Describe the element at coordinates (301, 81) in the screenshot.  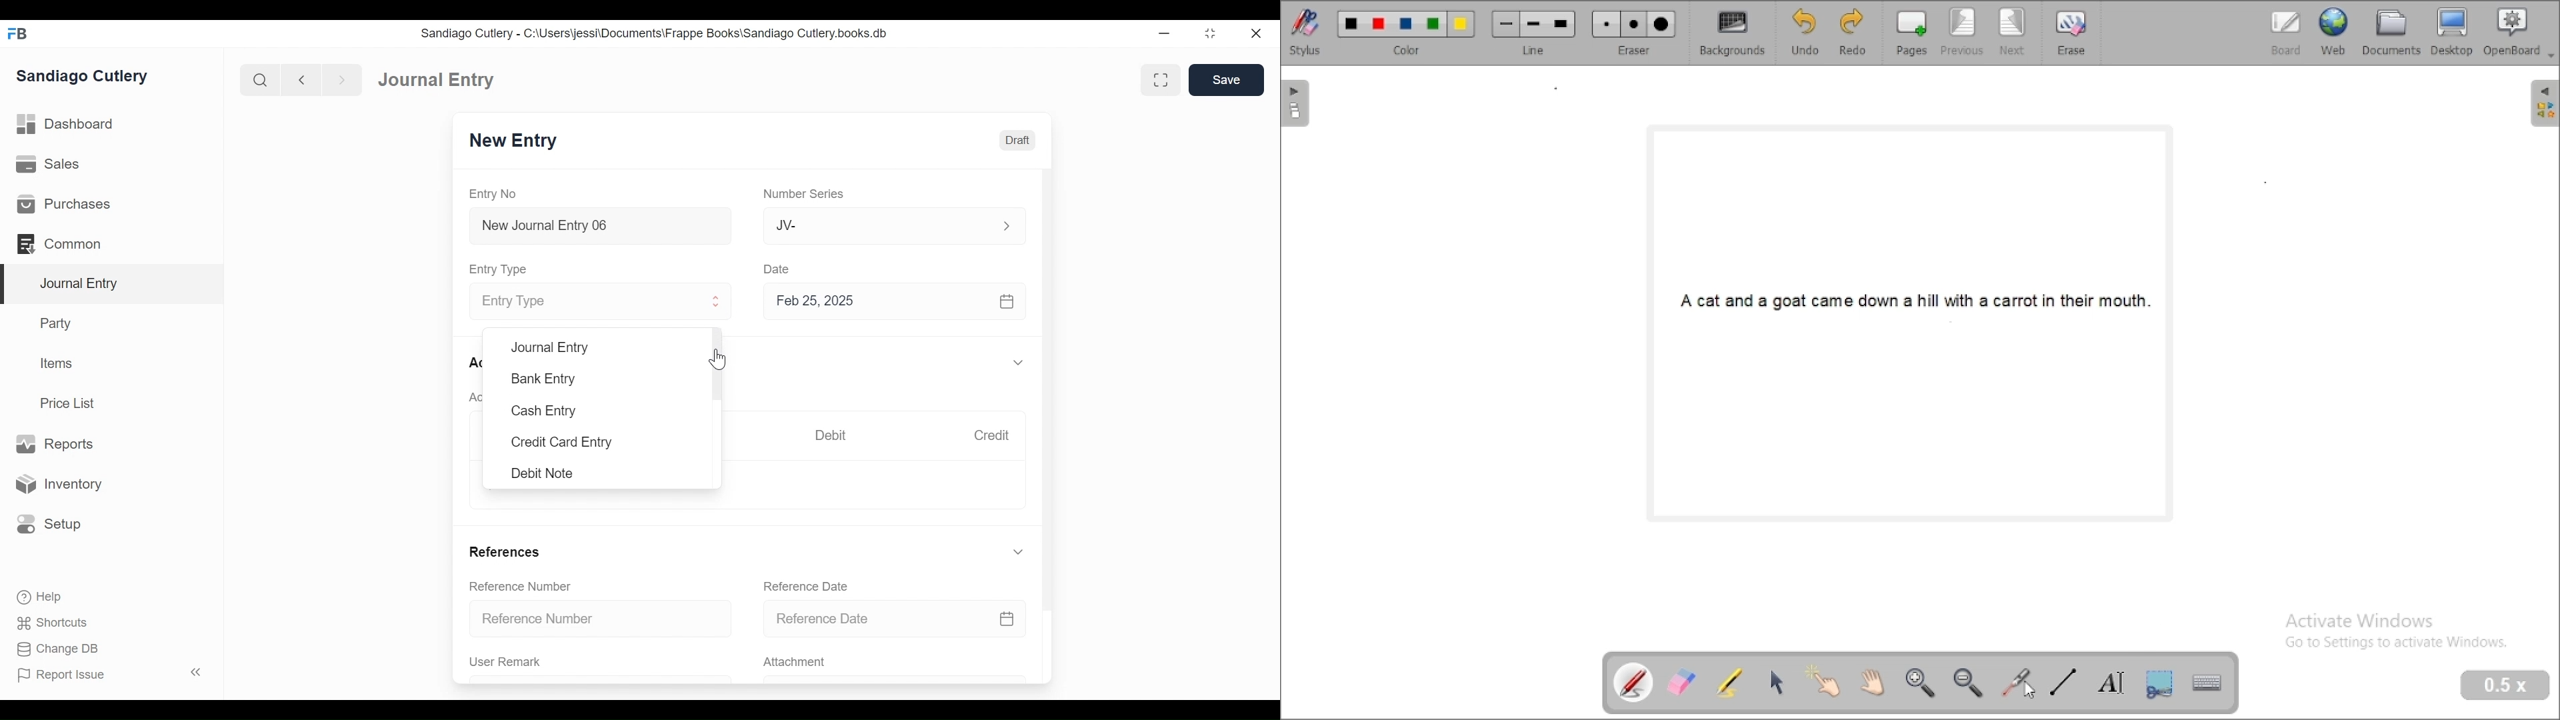
I see `Navigate back` at that location.